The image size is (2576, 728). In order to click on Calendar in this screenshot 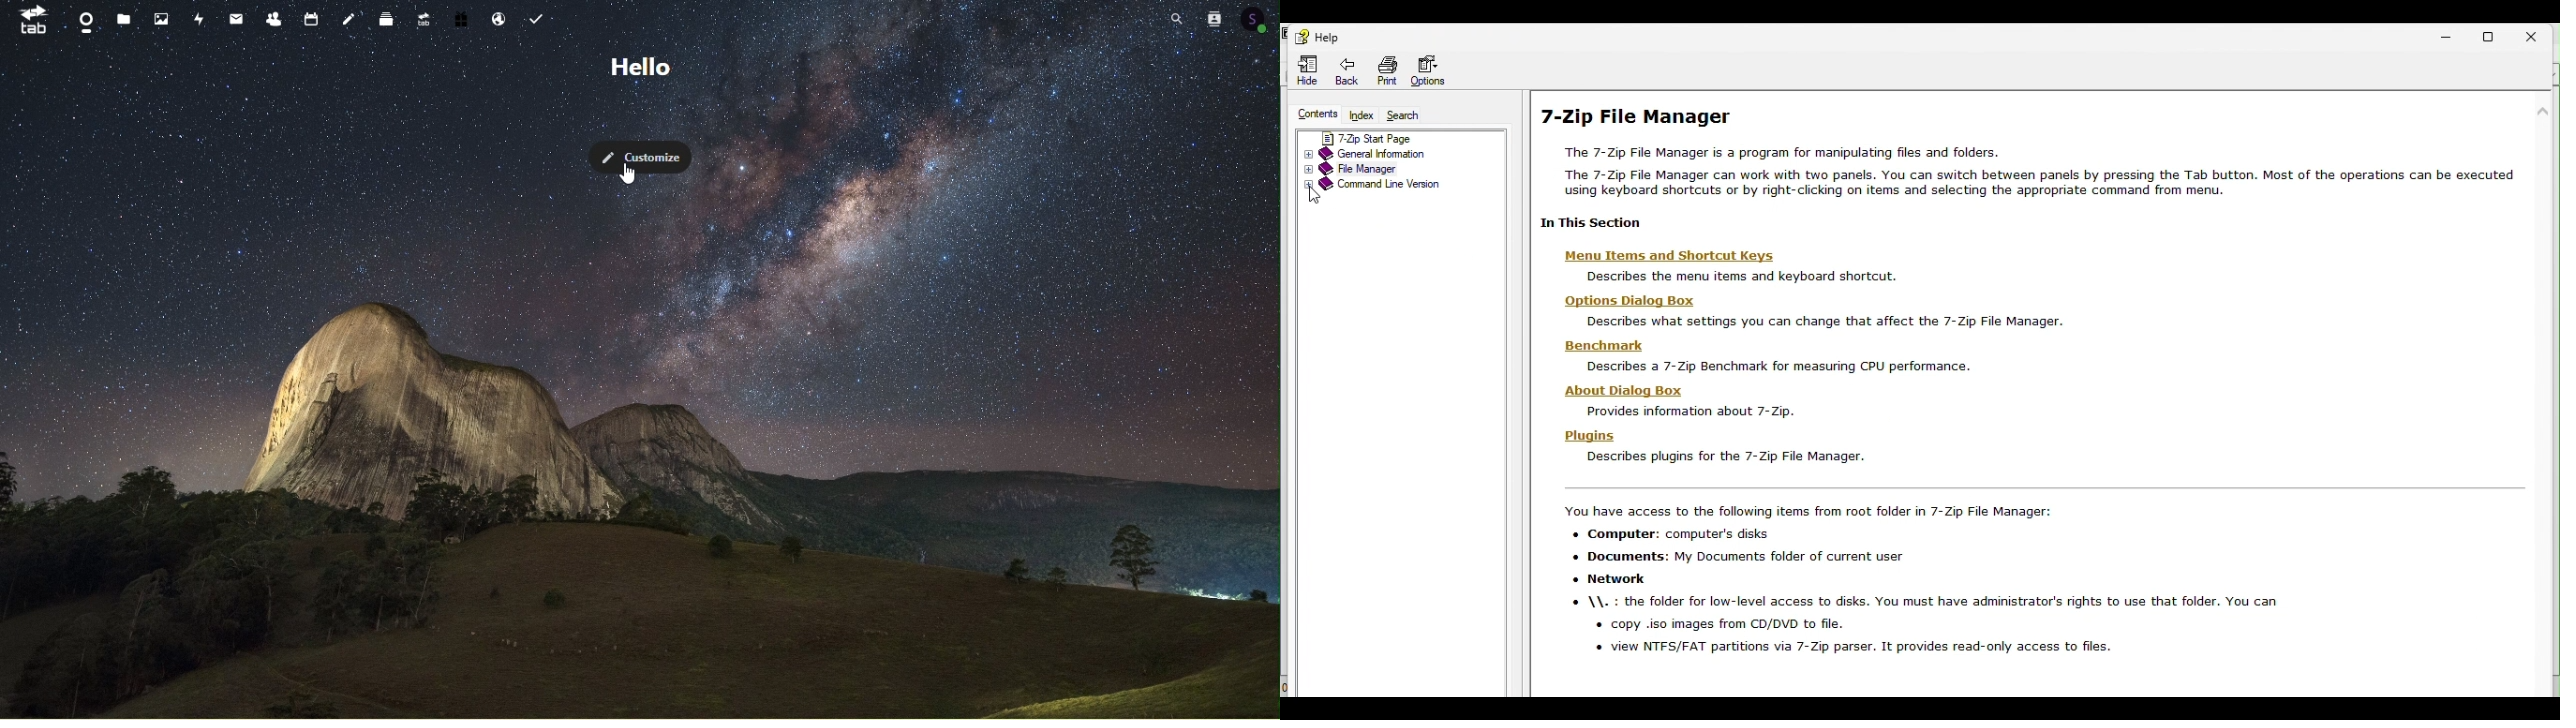, I will do `click(308, 18)`.